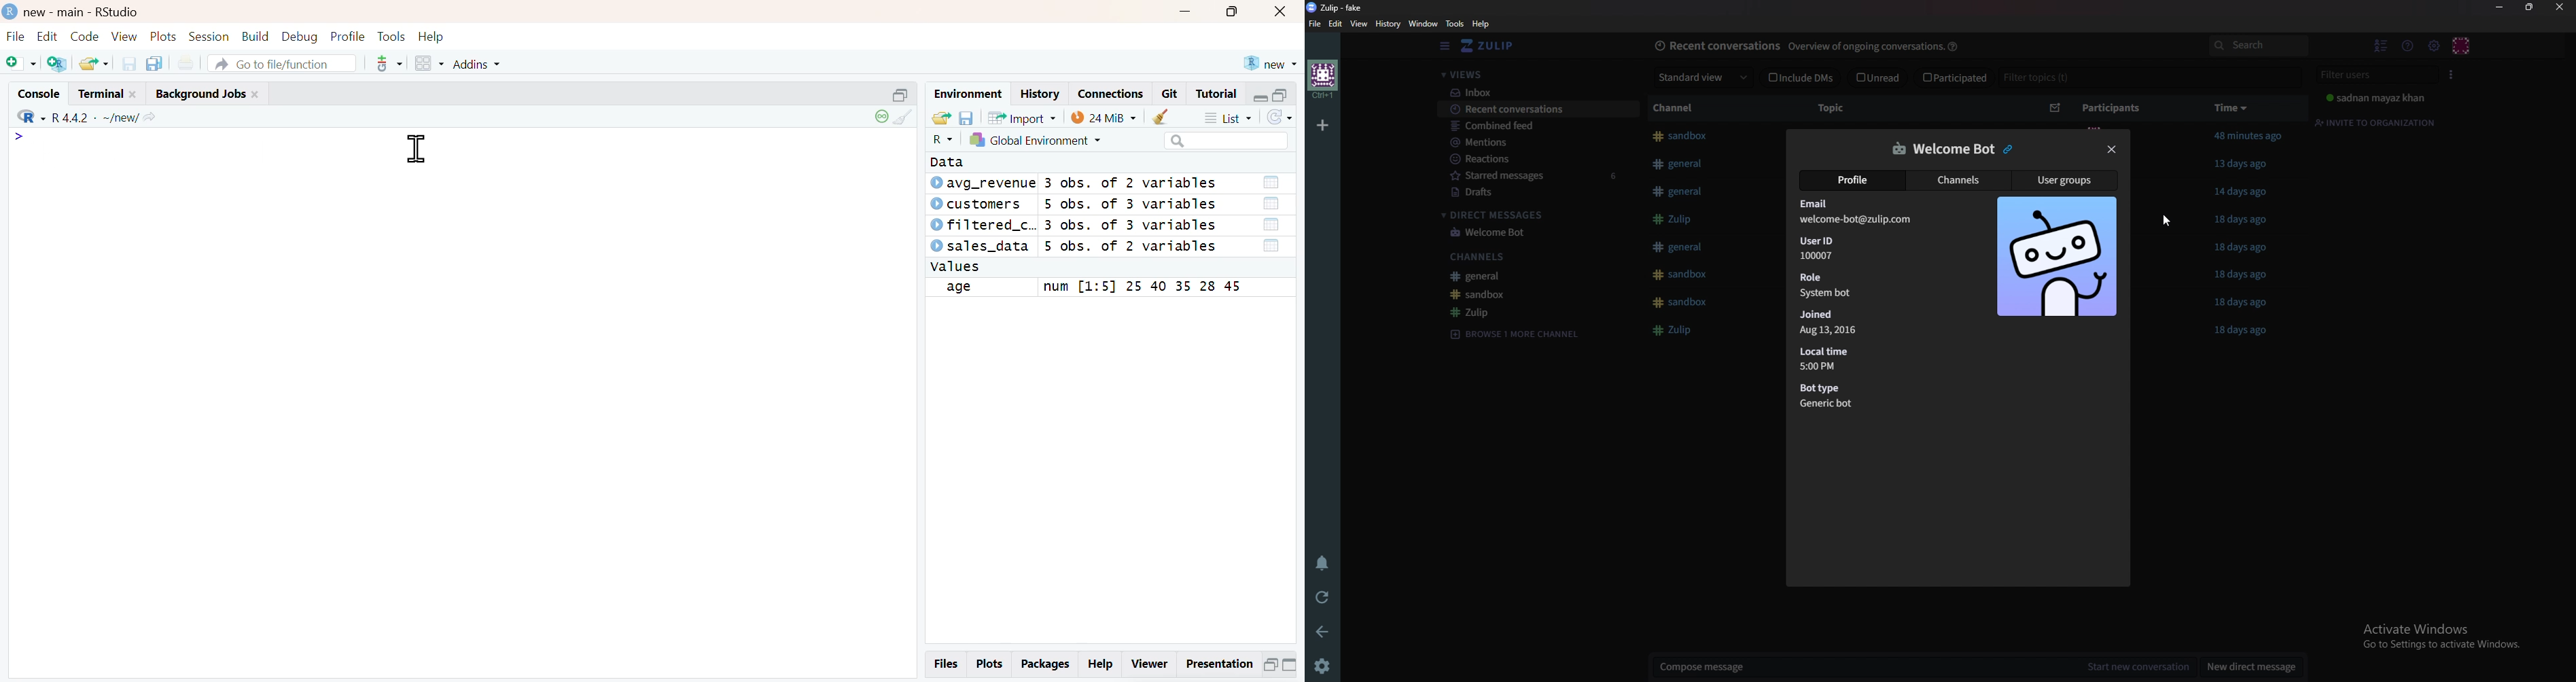 This screenshot has height=700, width=2576. I want to click on load workspace, so click(941, 118).